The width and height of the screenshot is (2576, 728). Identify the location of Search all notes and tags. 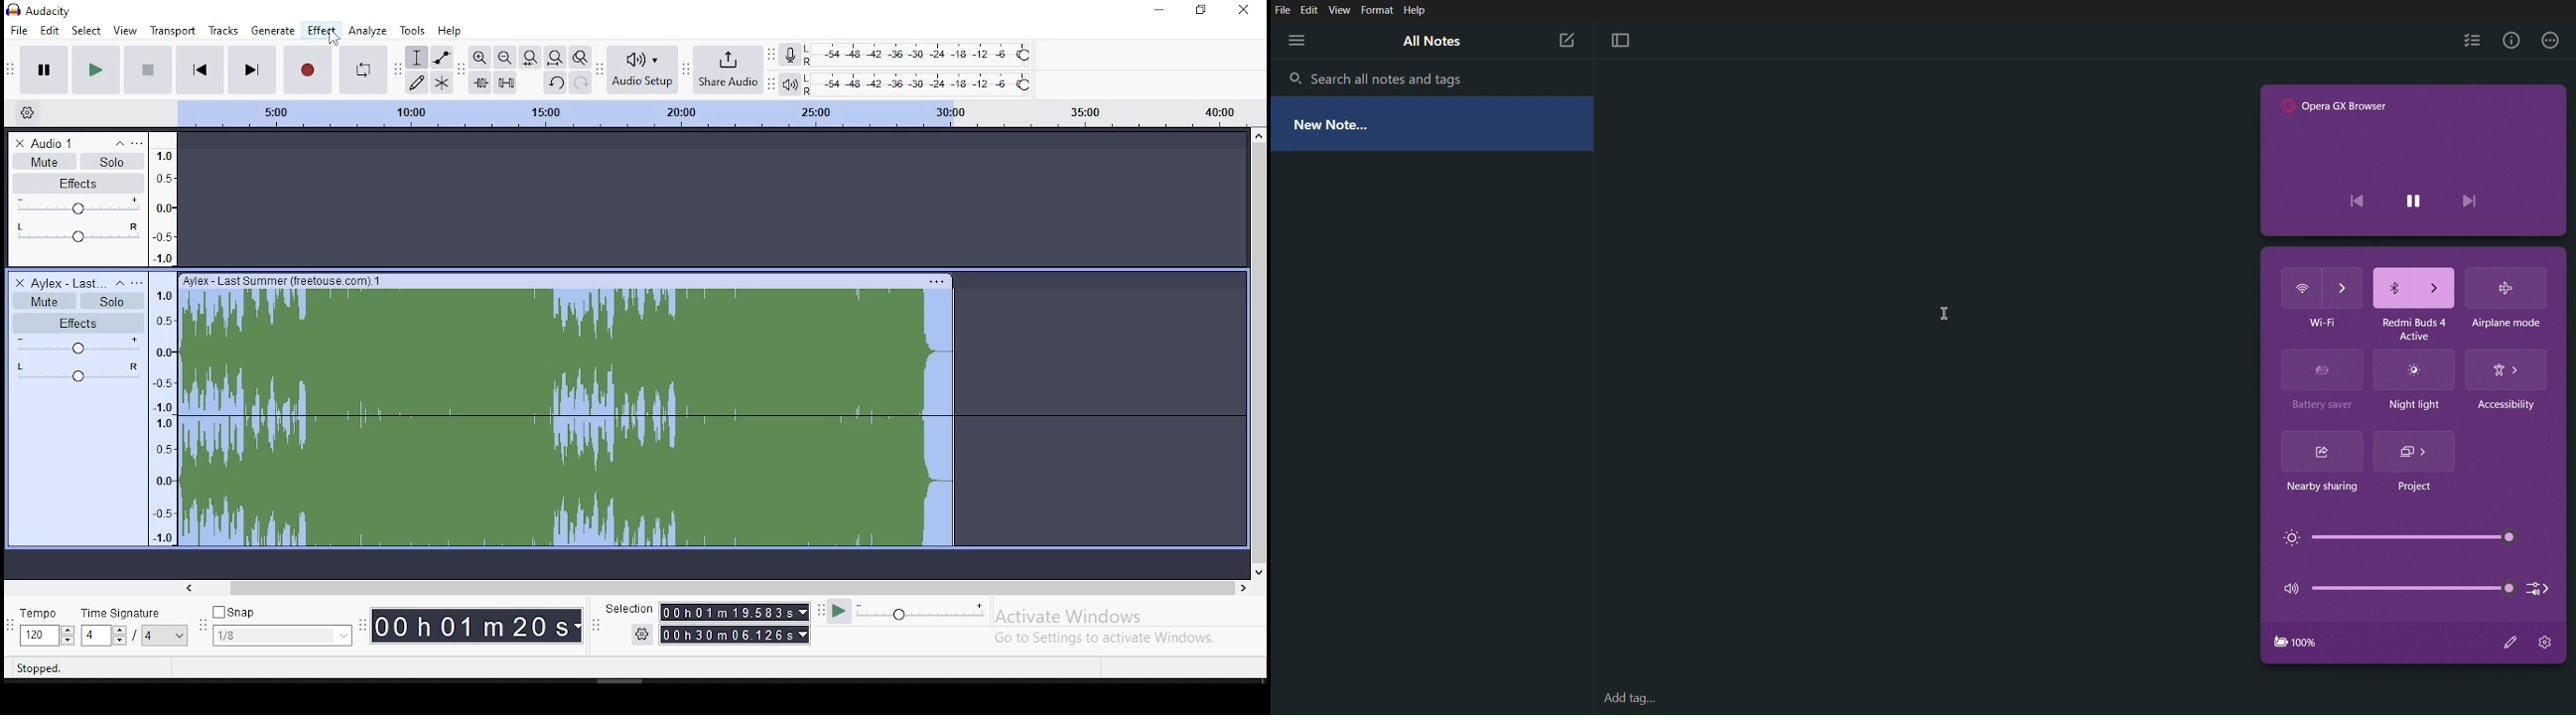
(1392, 77).